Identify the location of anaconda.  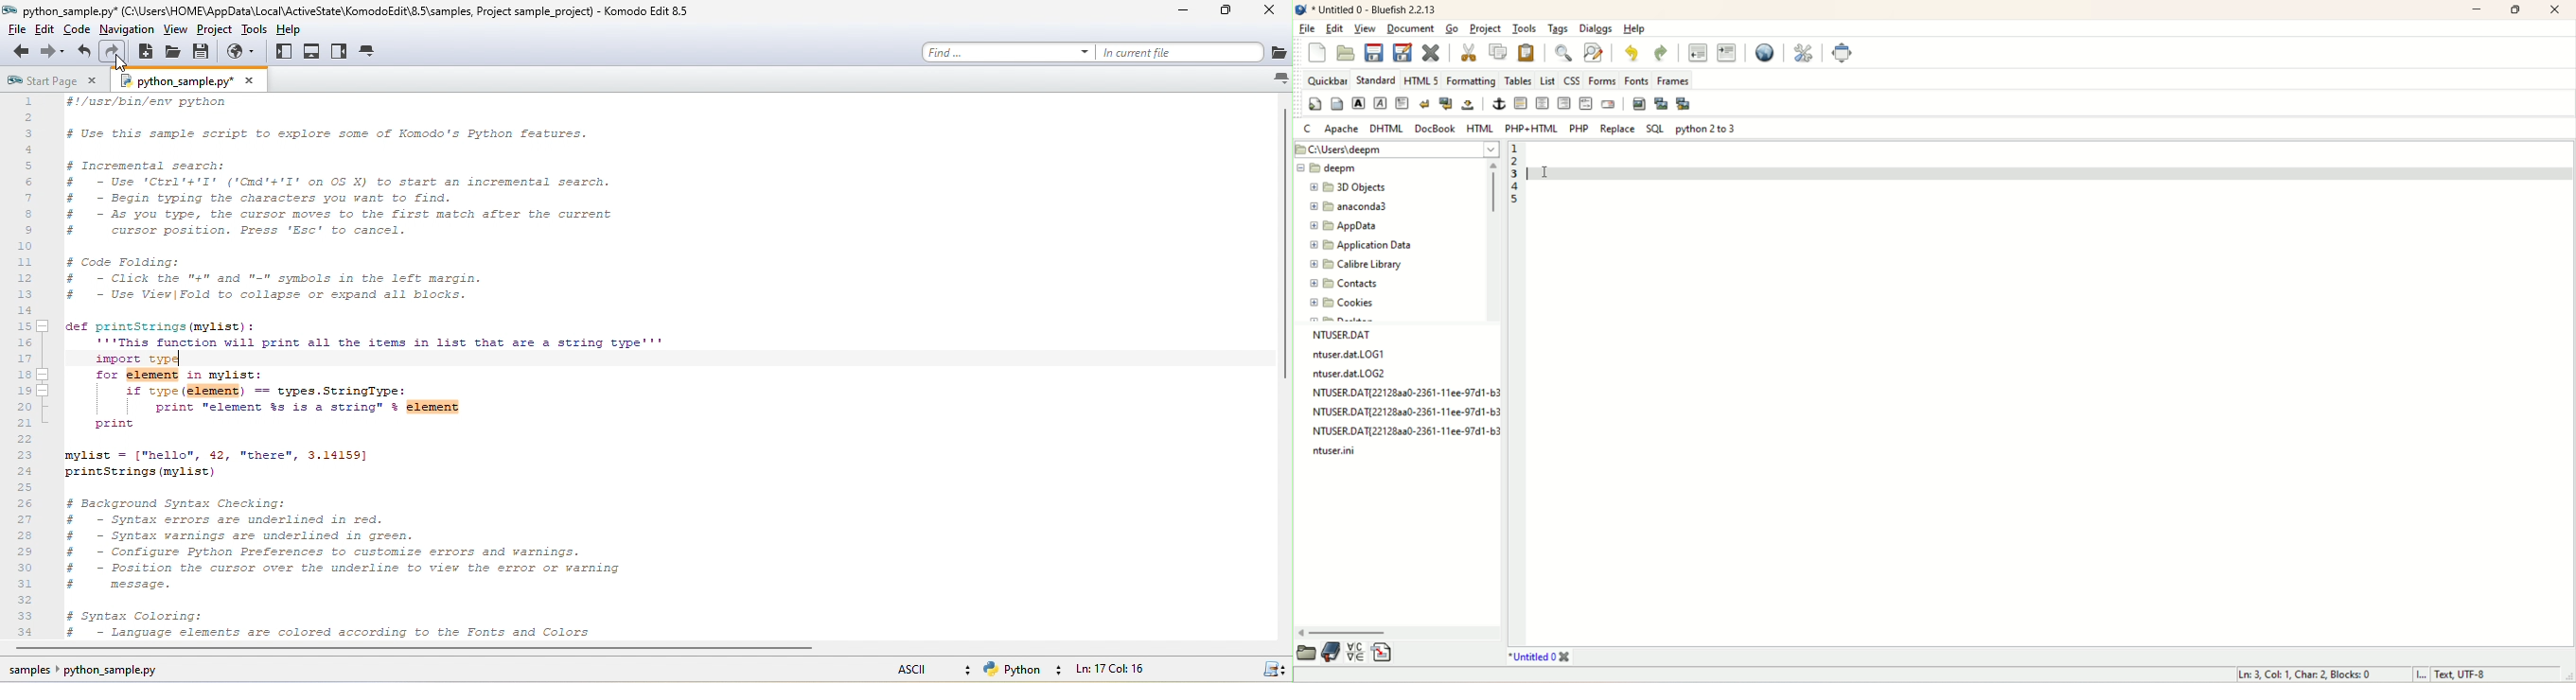
(1351, 207).